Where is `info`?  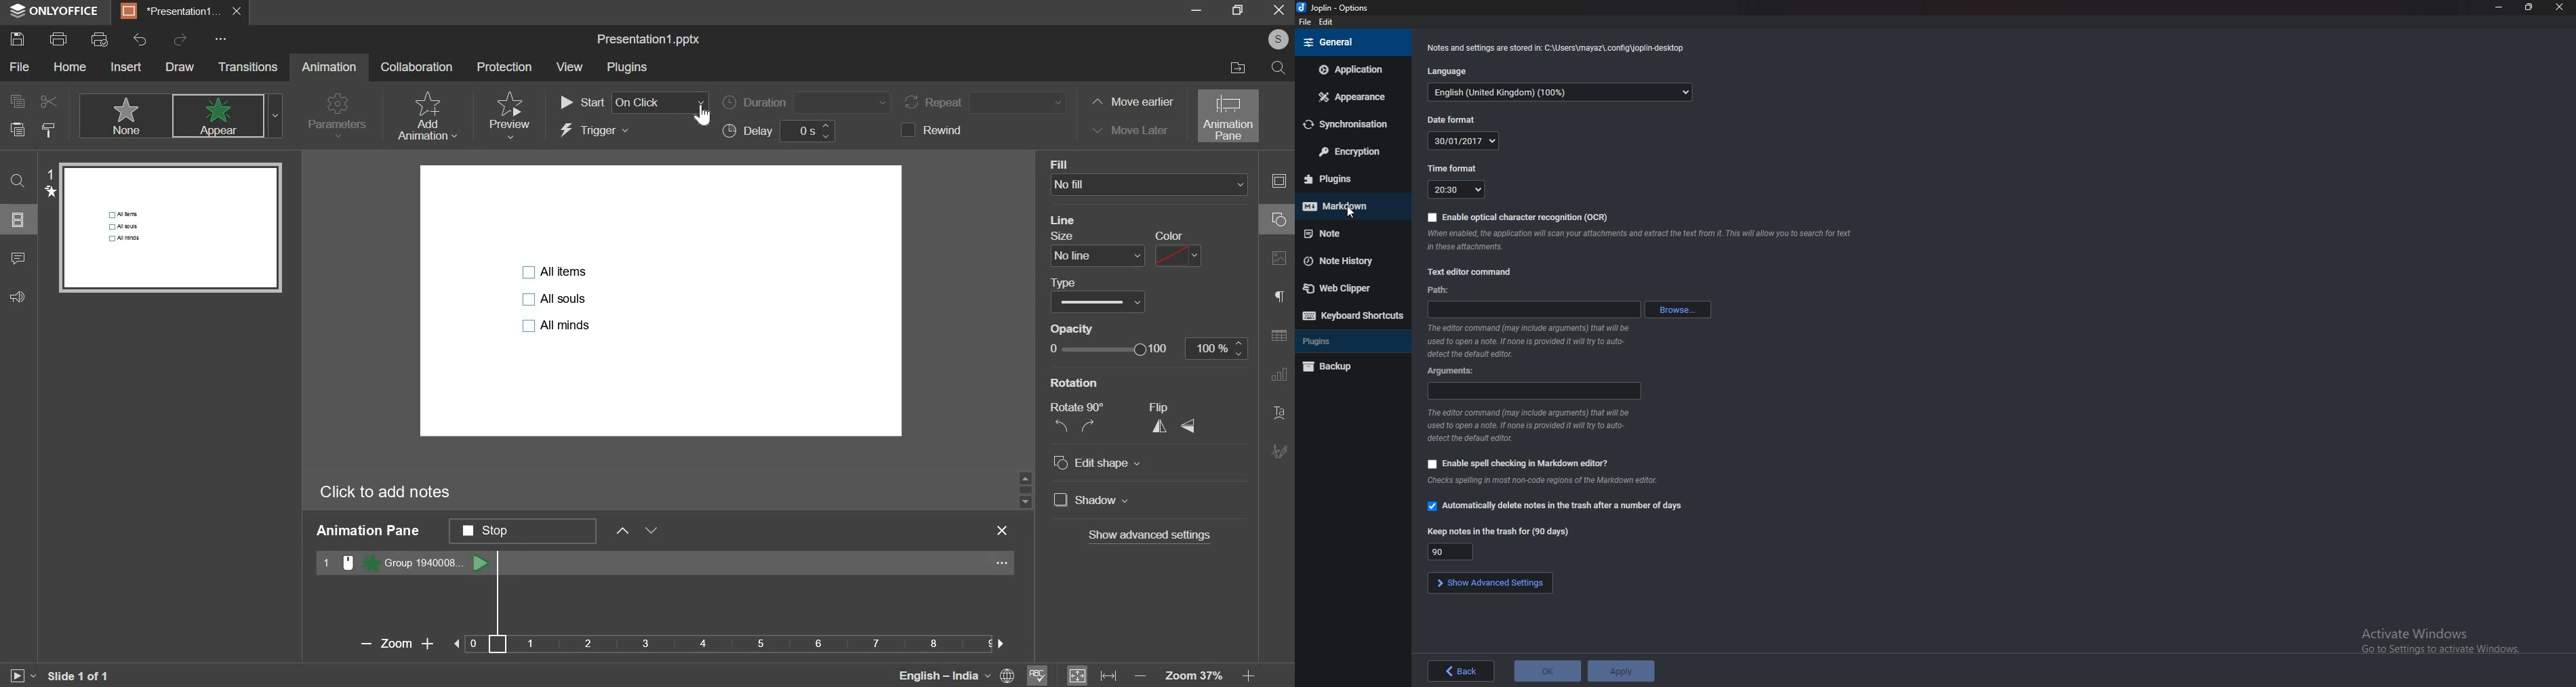 info is located at coordinates (1556, 49).